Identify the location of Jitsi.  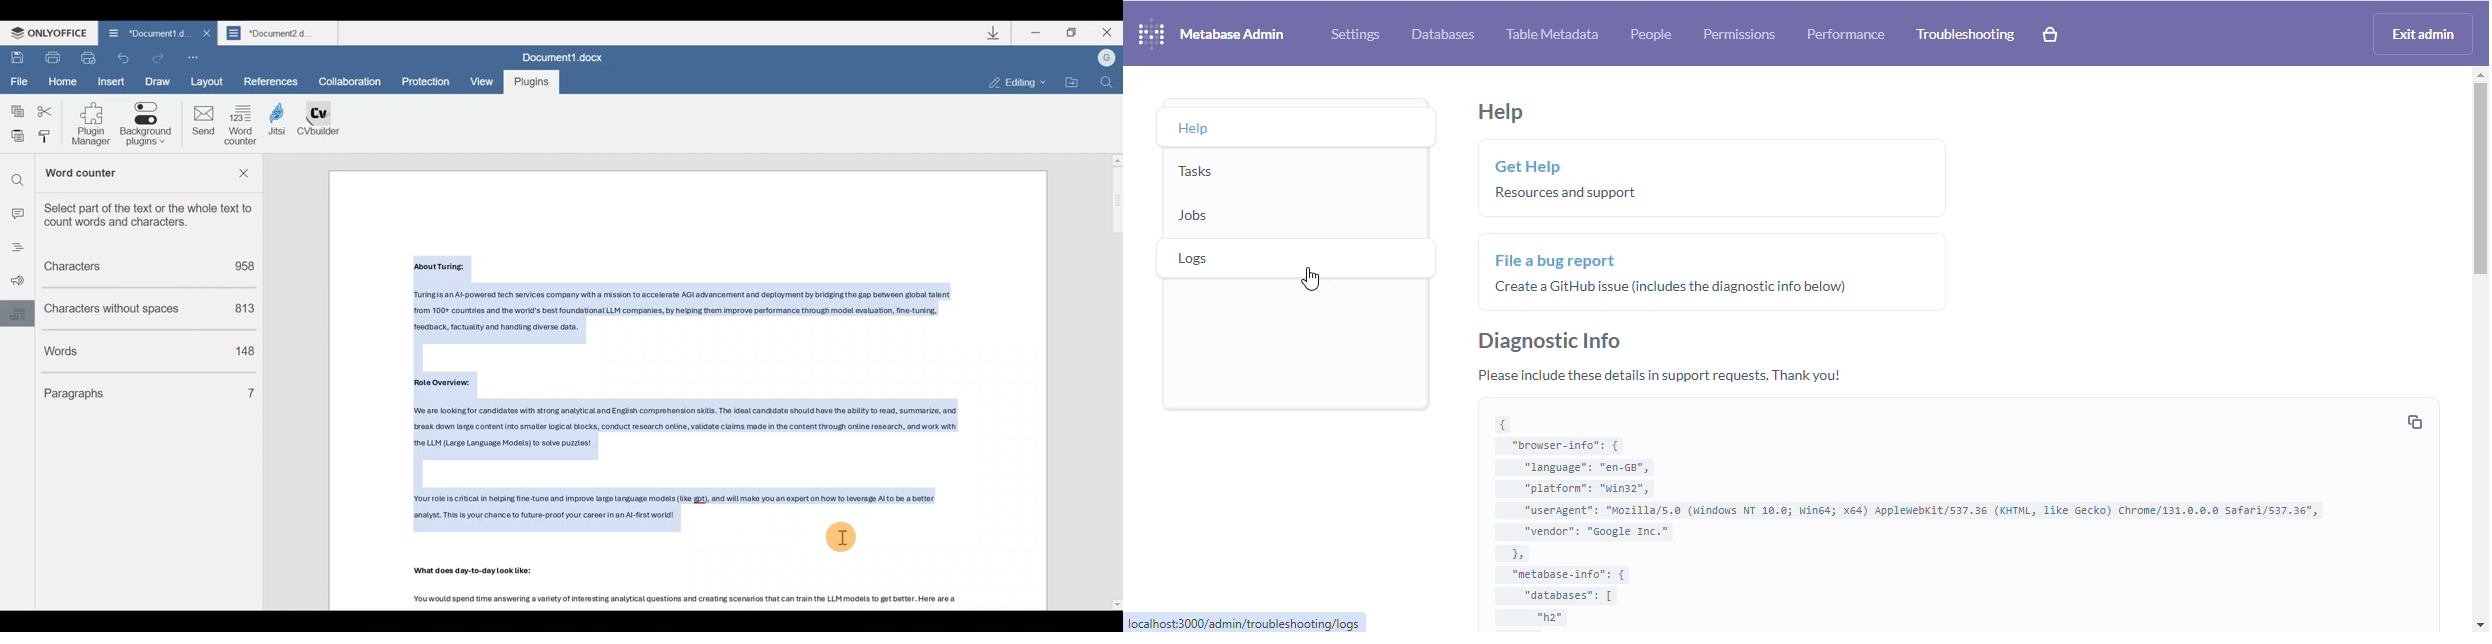
(284, 127).